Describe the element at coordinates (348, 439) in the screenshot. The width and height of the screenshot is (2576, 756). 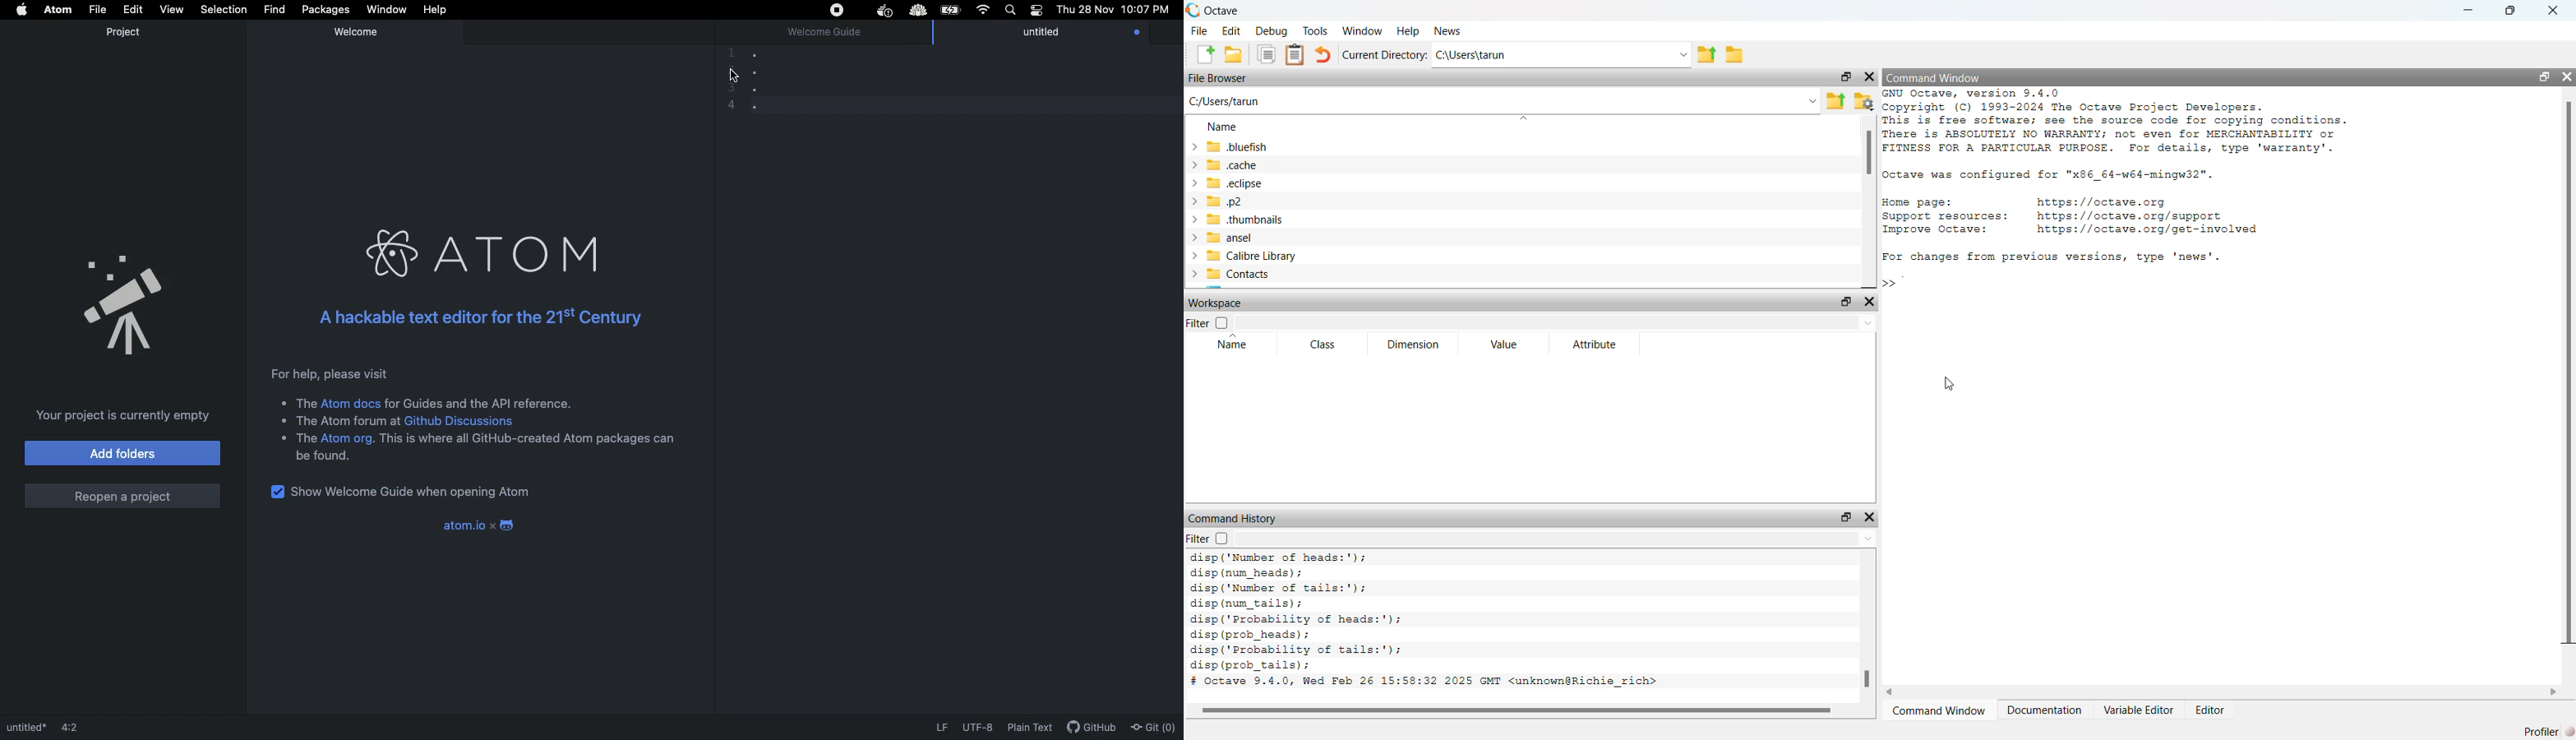
I see `Atom org` at that location.